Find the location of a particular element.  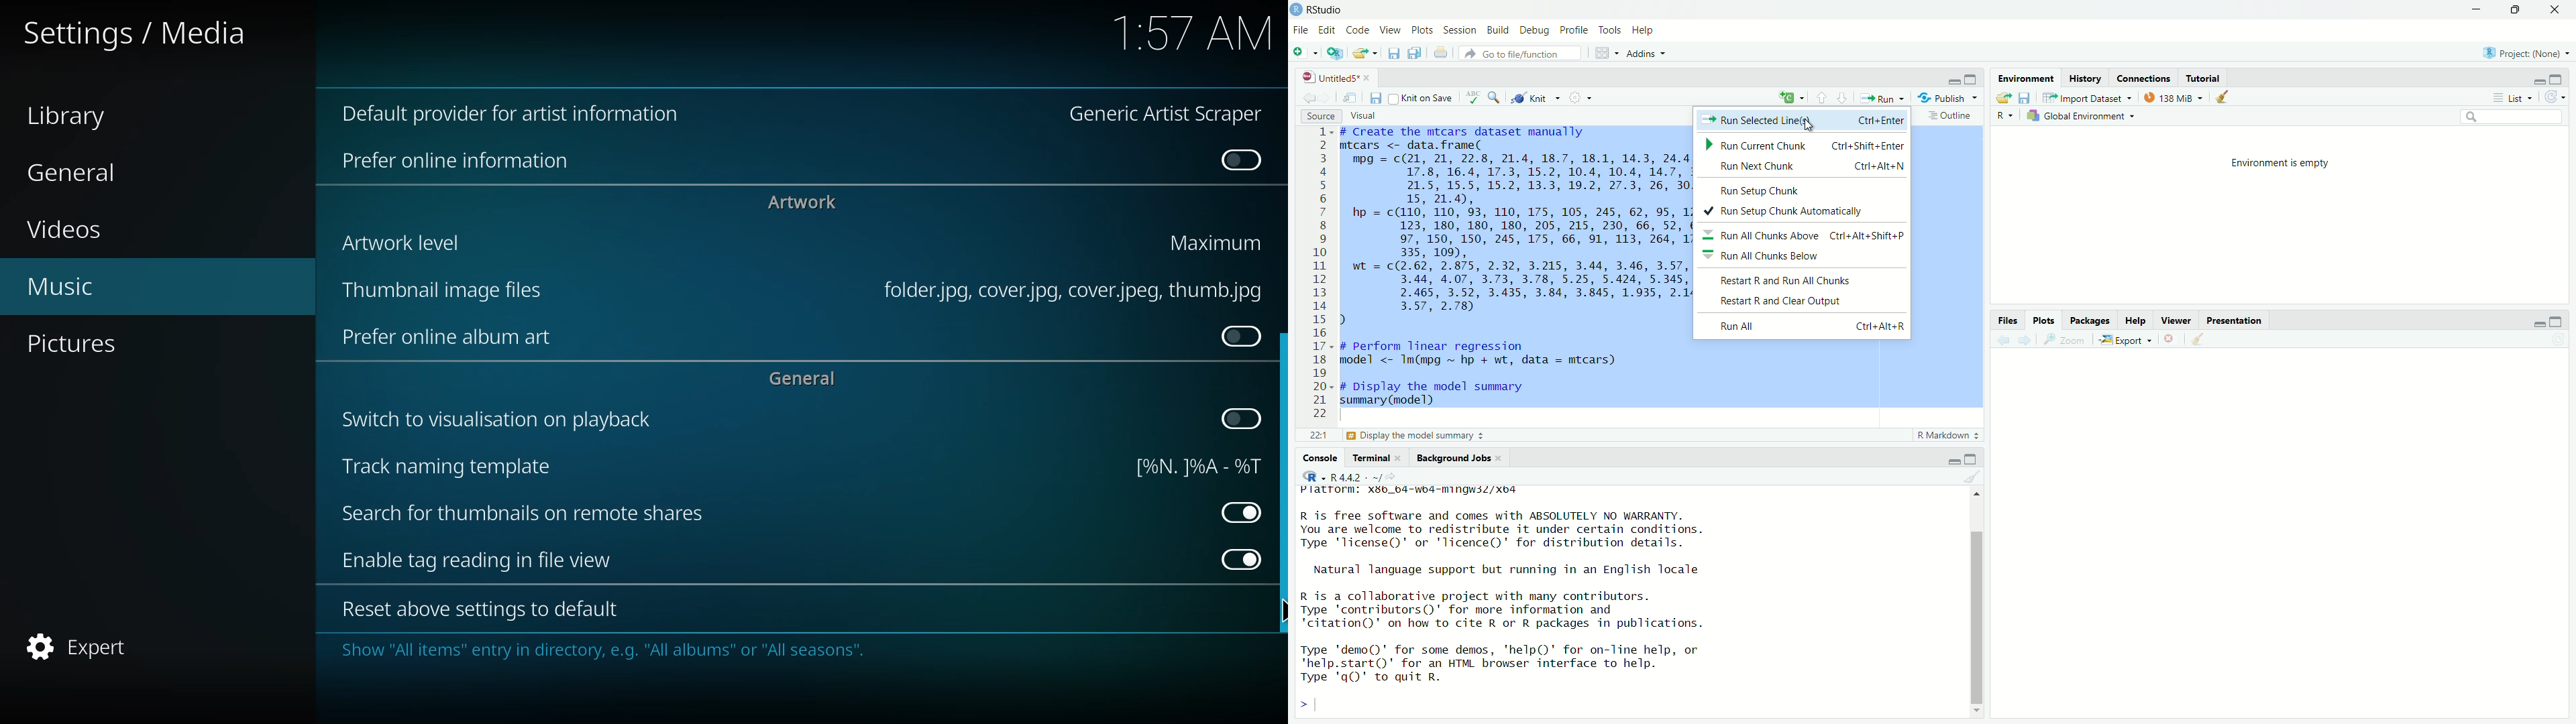

go back is located at coordinates (1307, 101).